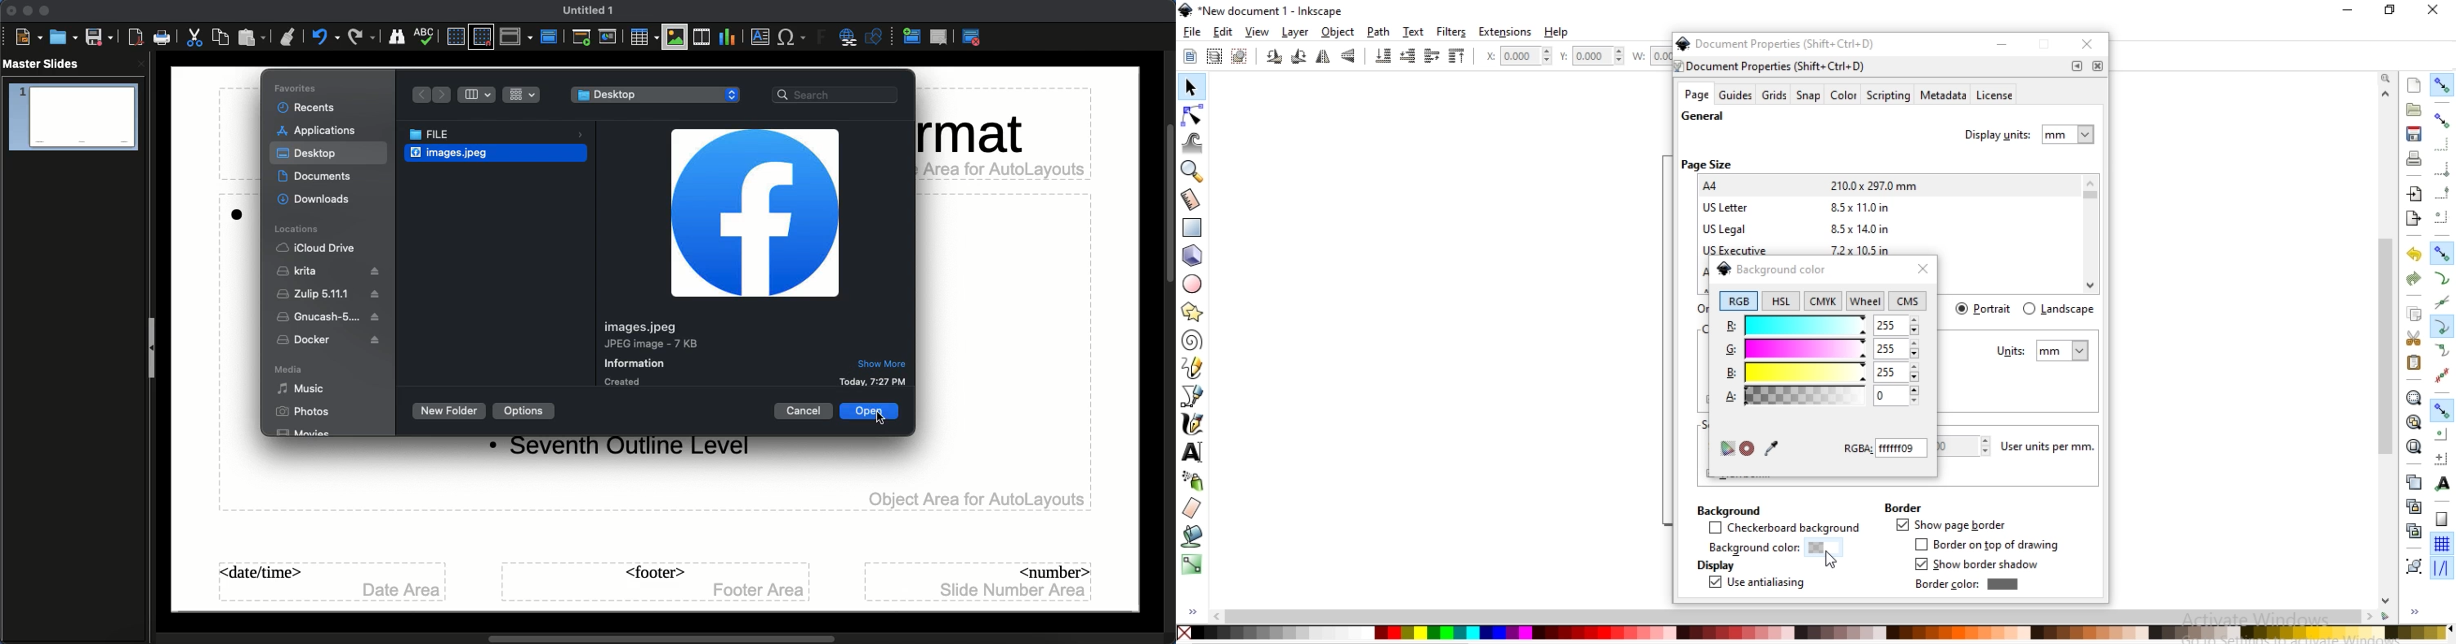 The width and height of the screenshot is (2464, 644). Describe the element at coordinates (1726, 449) in the screenshot. I see `color managed` at that location.